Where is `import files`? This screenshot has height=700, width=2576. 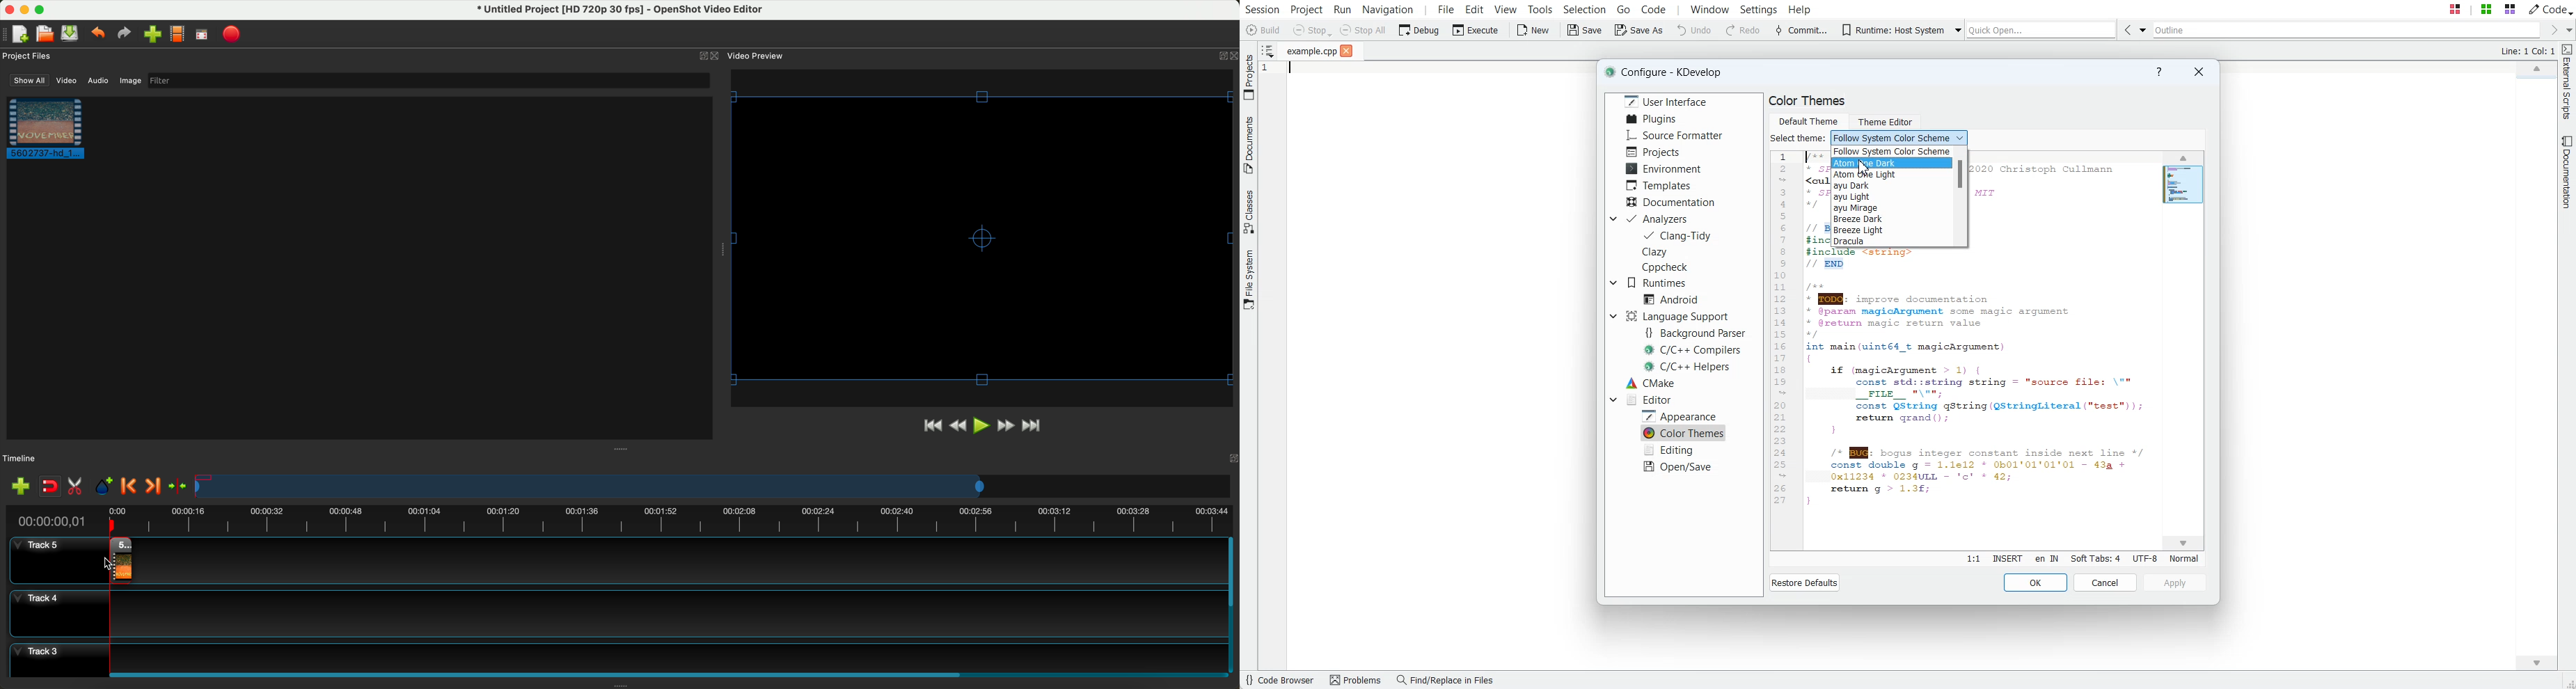
import files is located at coordinates (152, 34).